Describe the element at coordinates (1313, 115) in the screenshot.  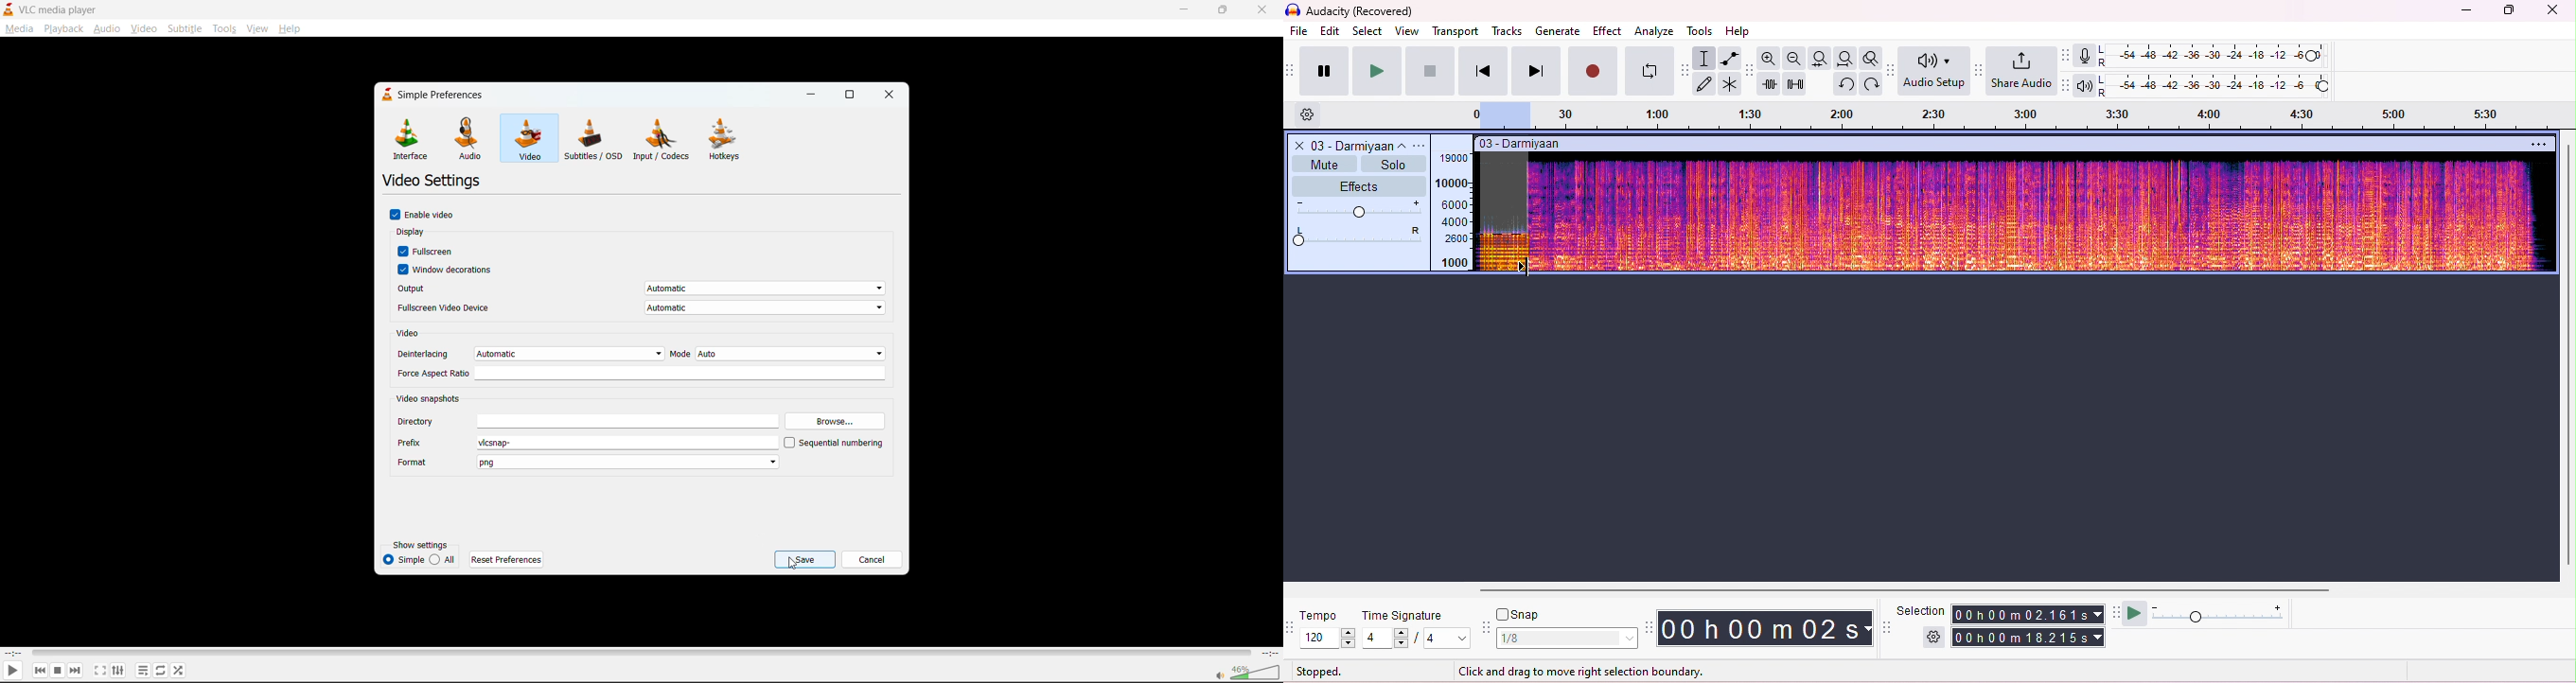
I see `settings` at that location.